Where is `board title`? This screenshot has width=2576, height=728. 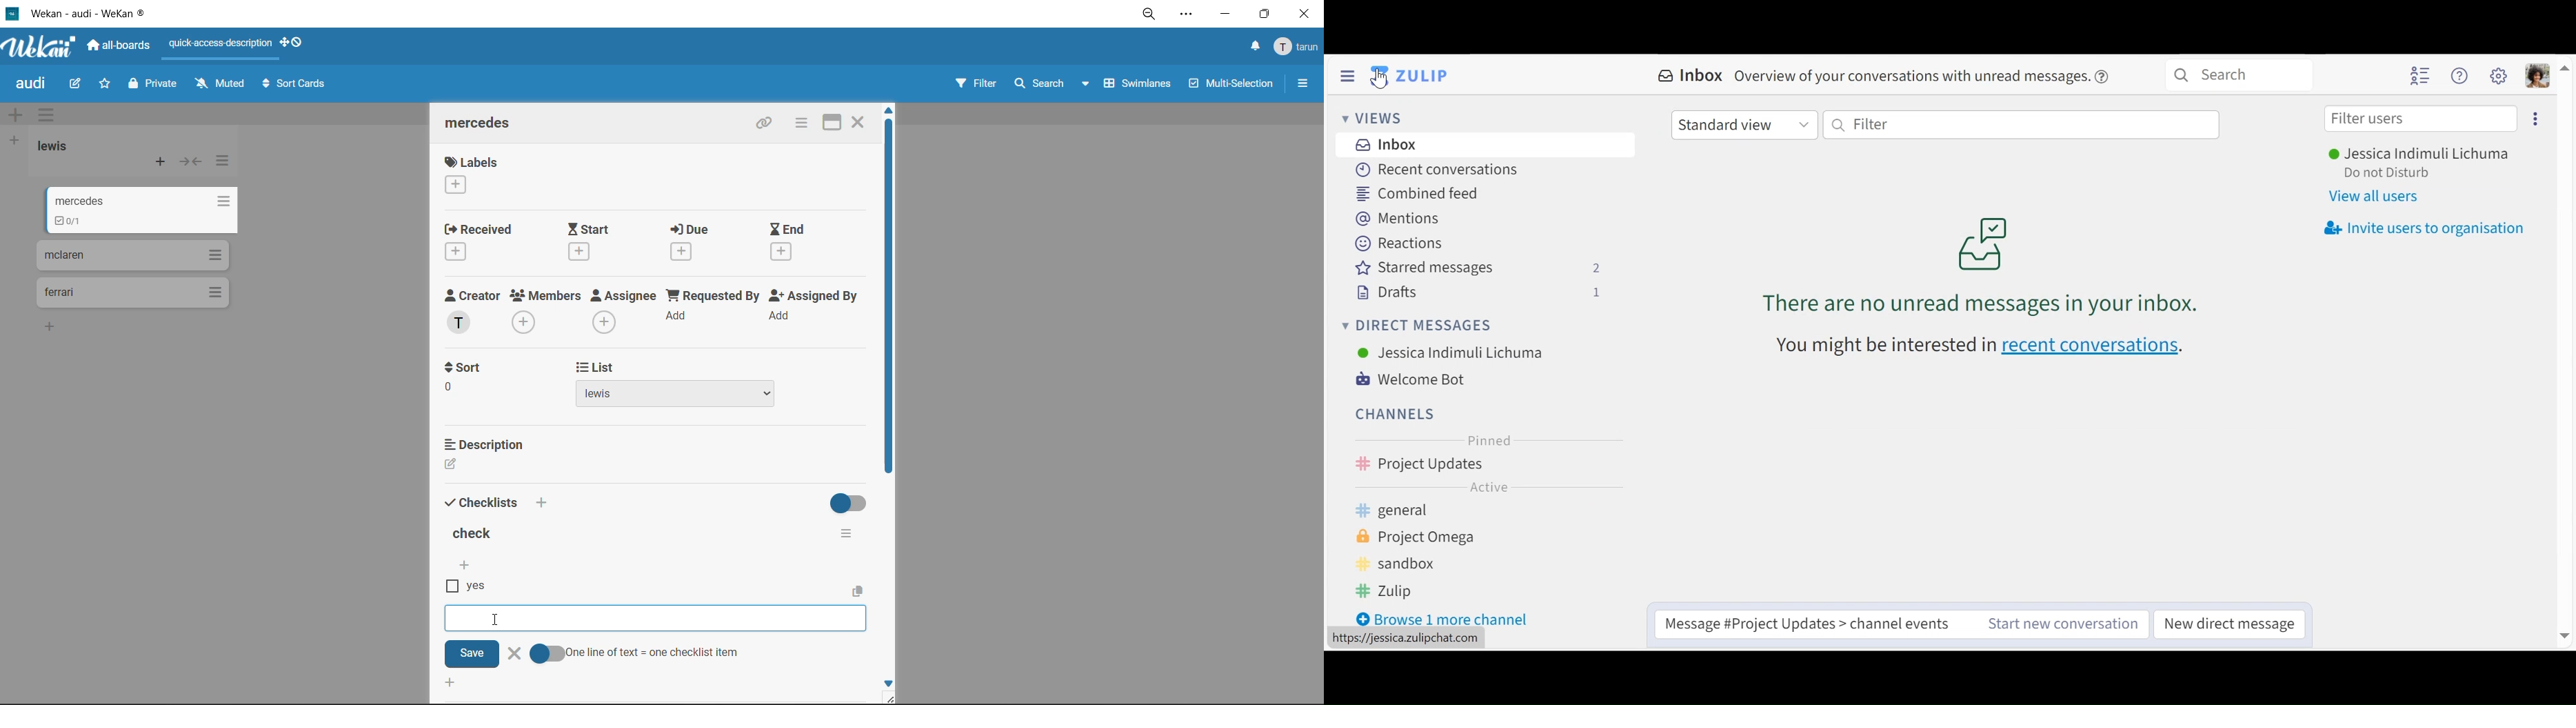 board title is located at coordinates (34, 85).